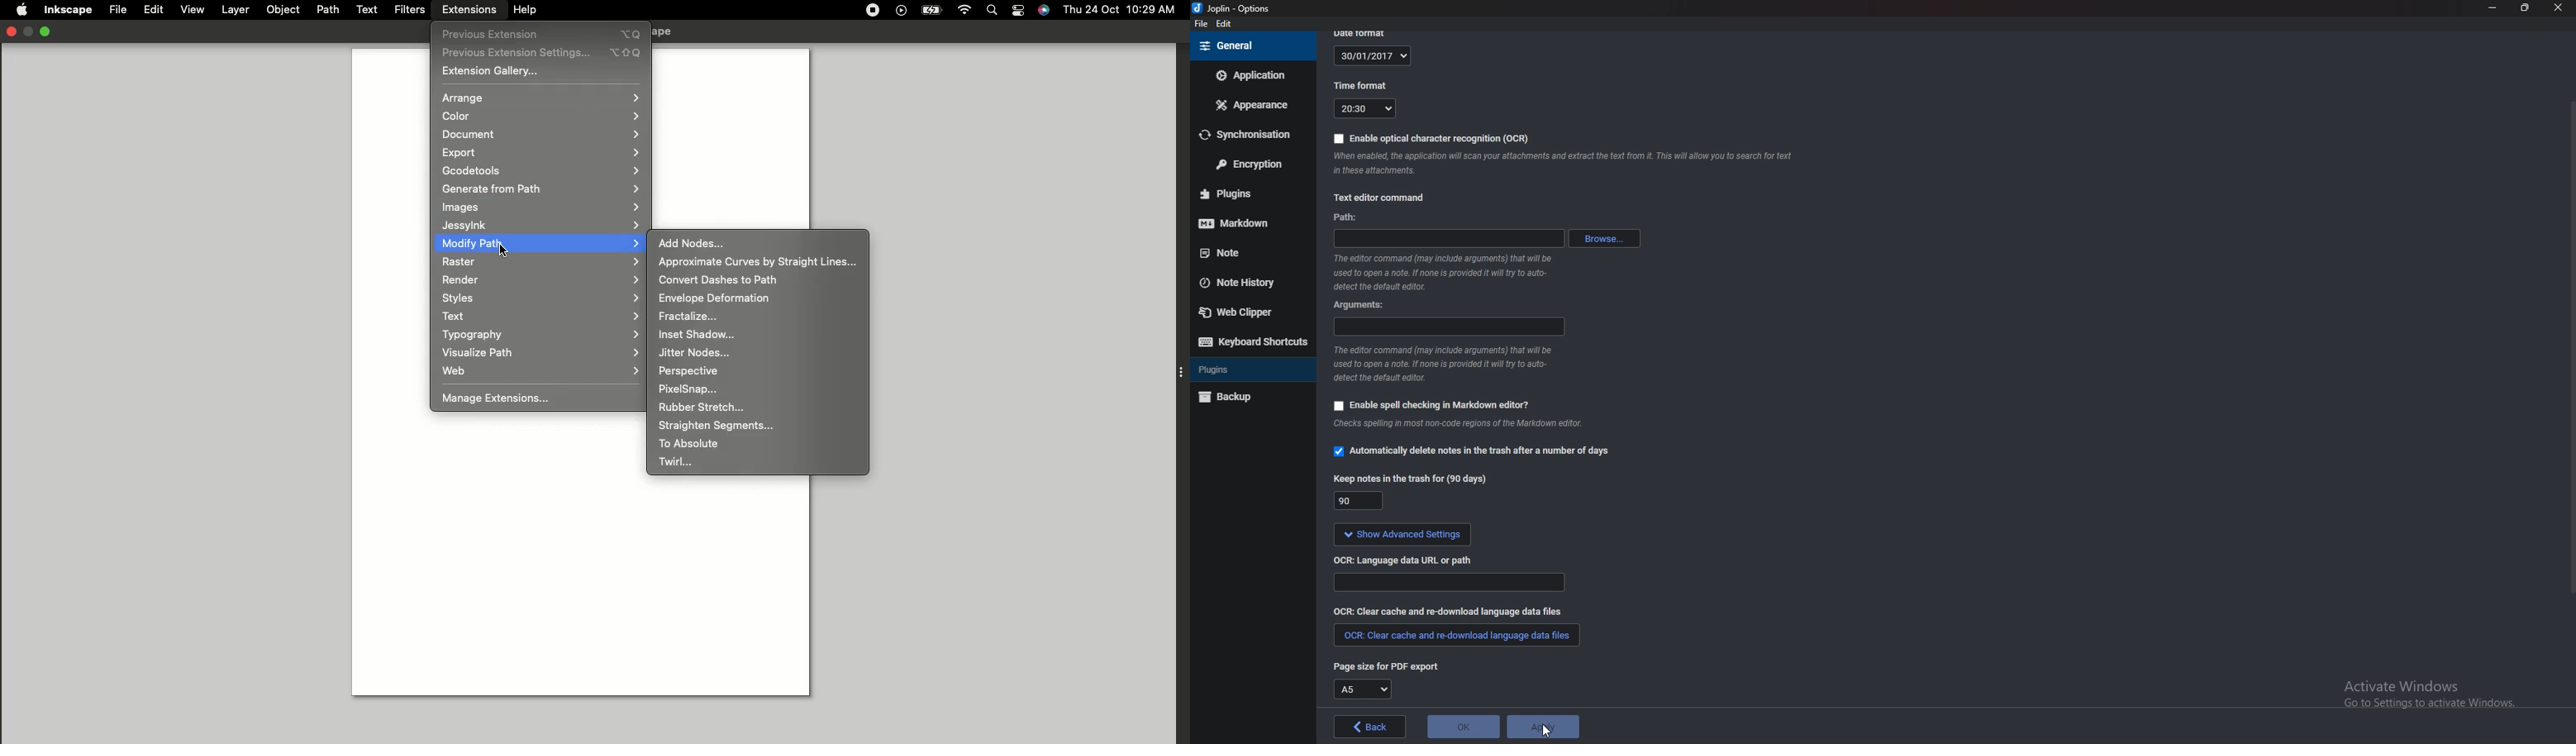 The width and height of the screenshot is (2576, 756). What do you see at coordinates (1464, 727) in the screenshot?
I see `ok` at bounding box center [1464, 727].